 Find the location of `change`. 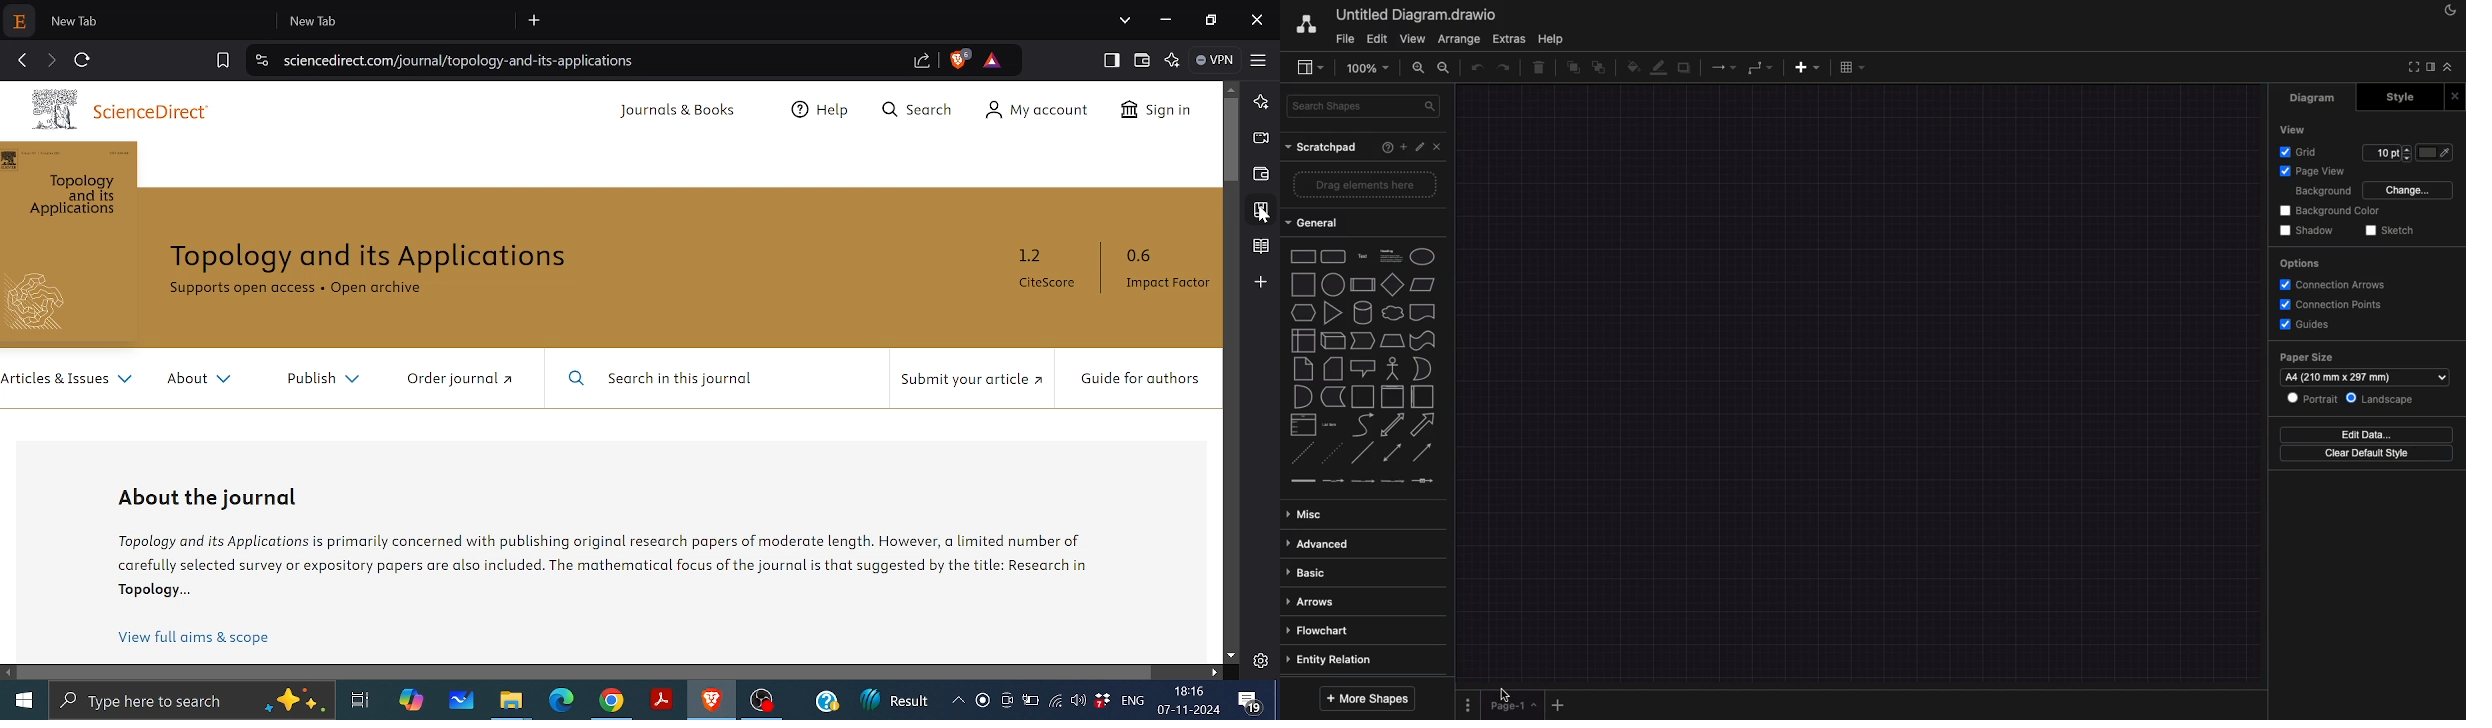

change is located at coordinates (2409, 190).